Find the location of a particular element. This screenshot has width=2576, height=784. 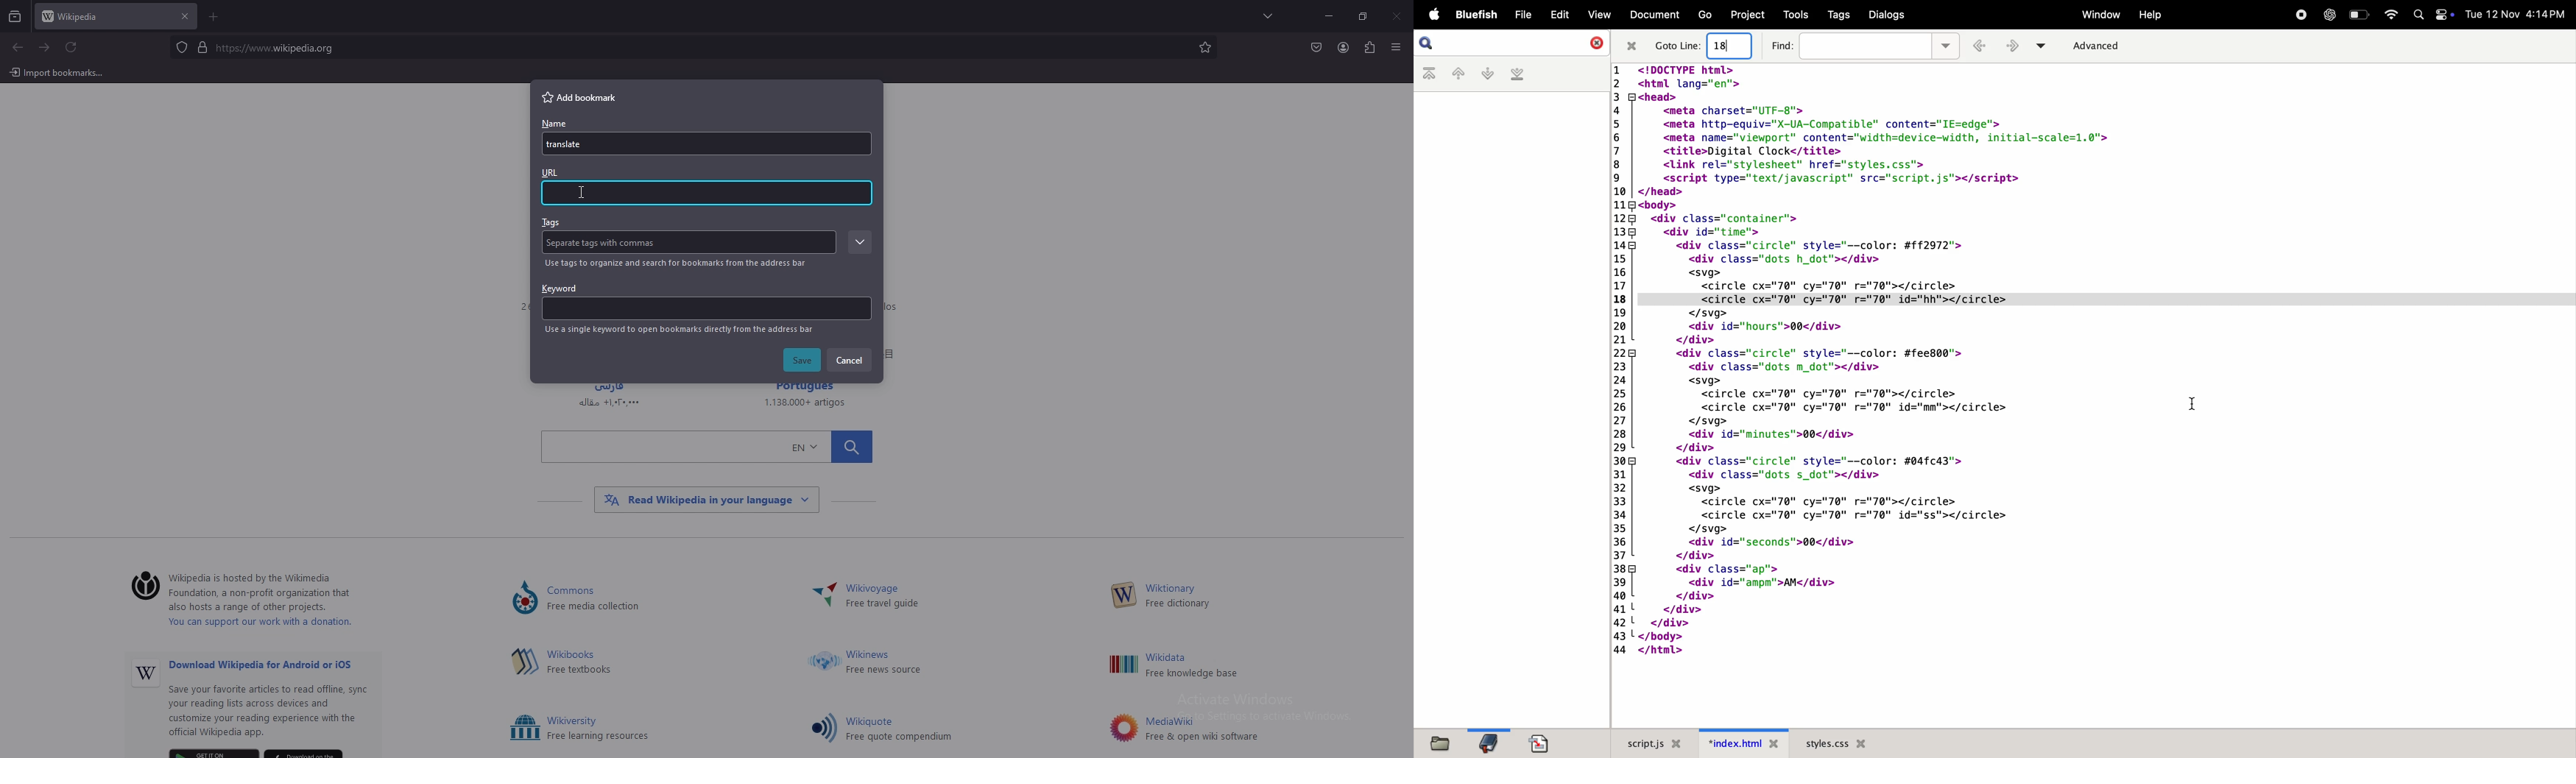

 is located at coordinates (823, 727).